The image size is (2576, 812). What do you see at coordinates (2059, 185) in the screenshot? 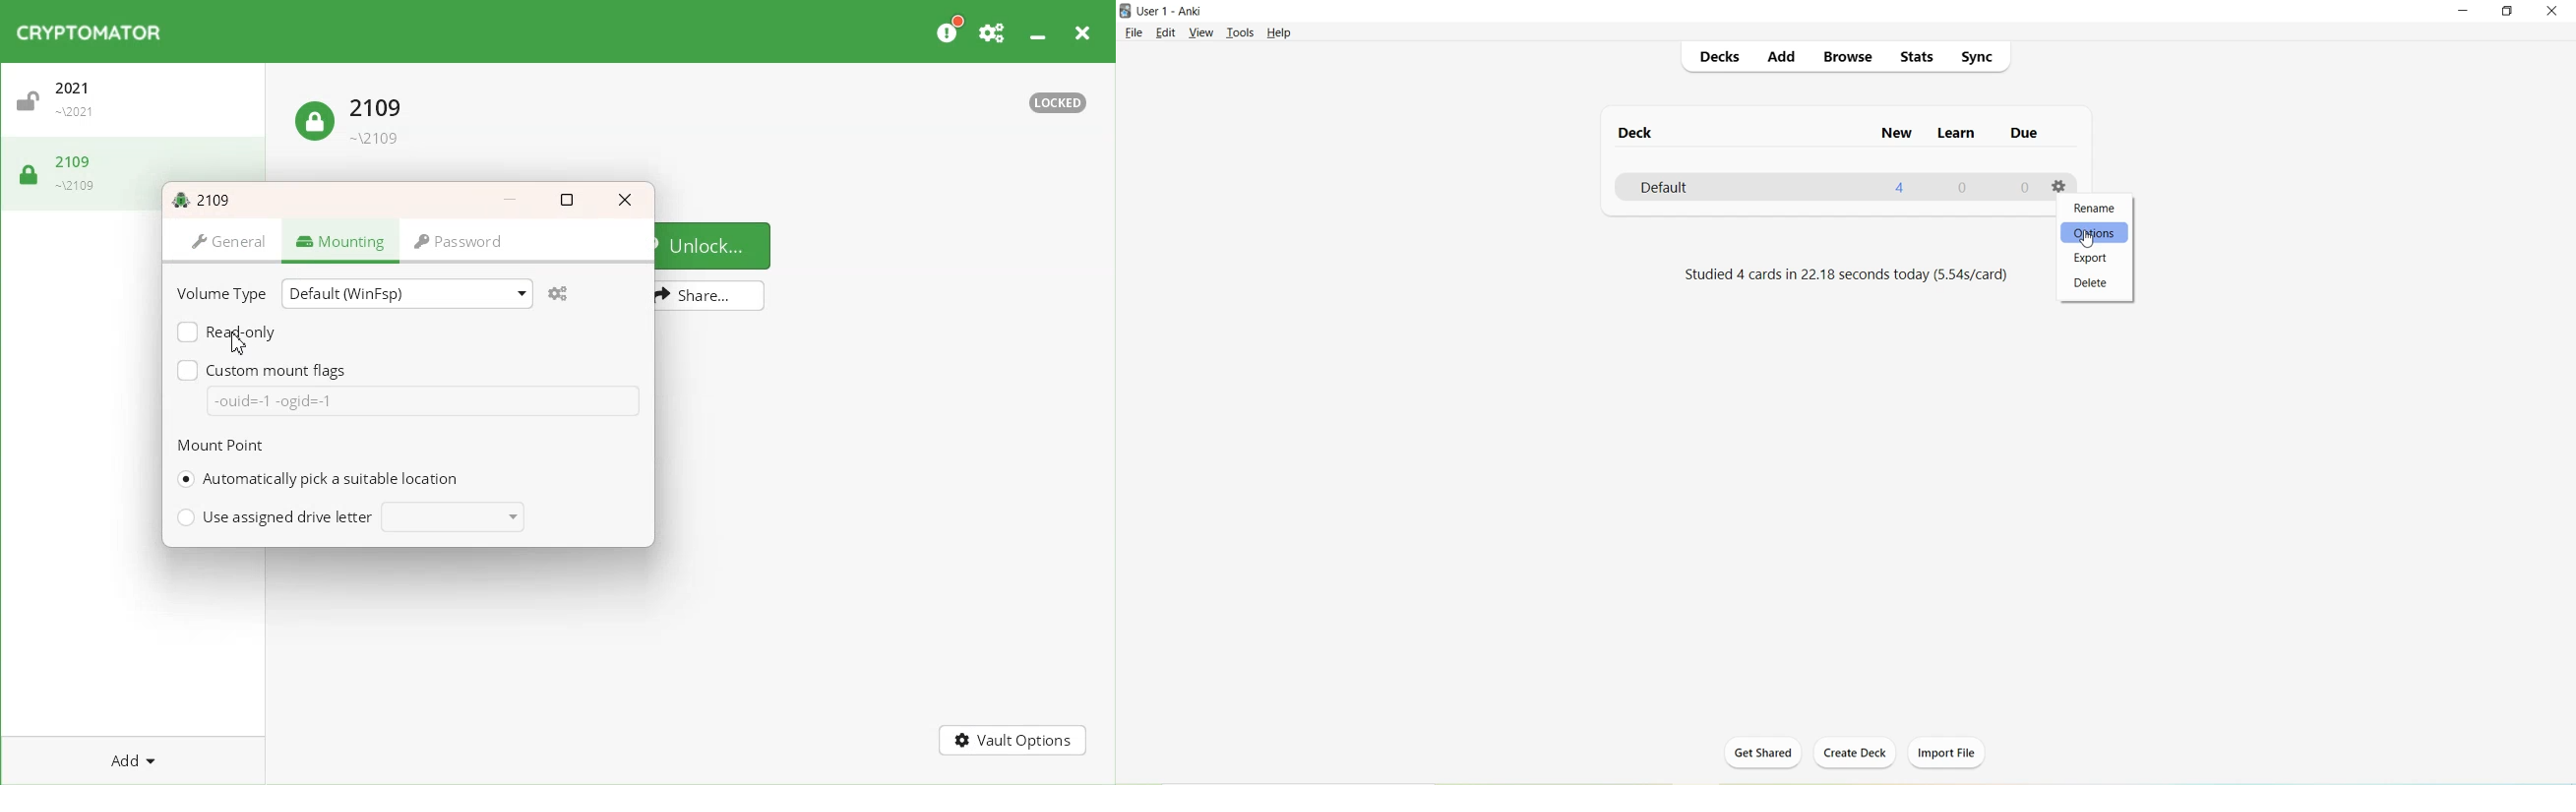
I see `Options` at bounding box center [2059, 185].